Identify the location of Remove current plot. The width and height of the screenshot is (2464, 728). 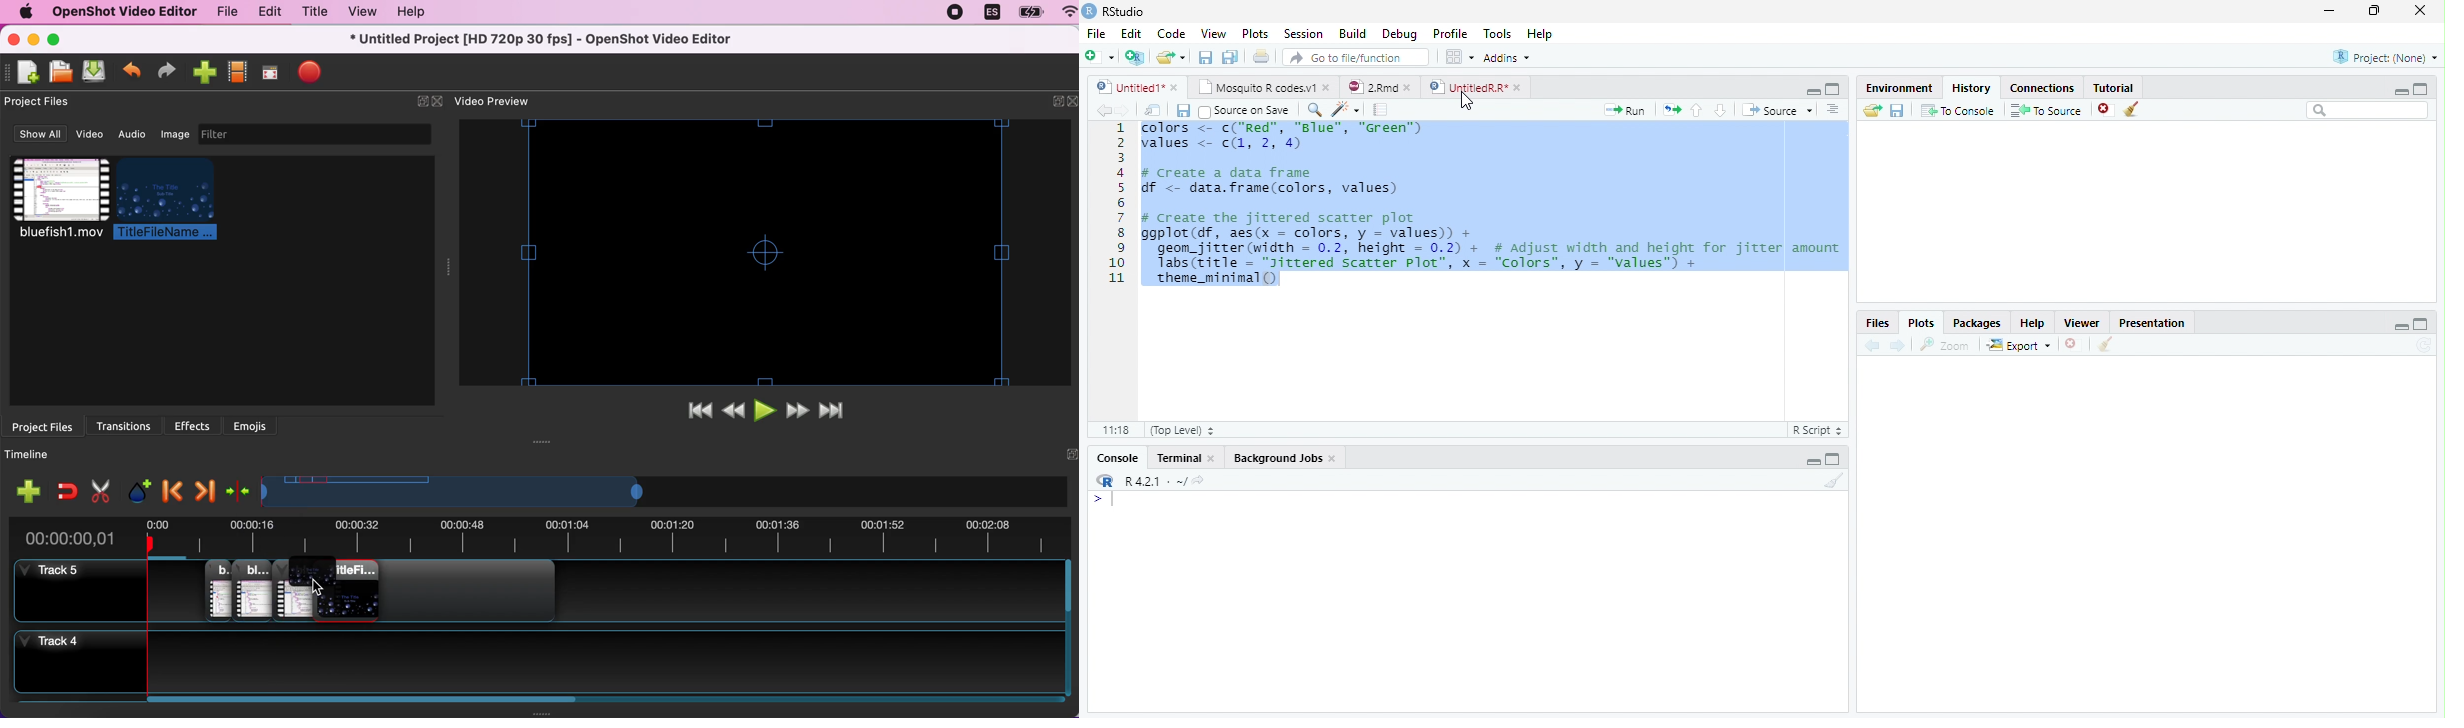
(2073, 345).